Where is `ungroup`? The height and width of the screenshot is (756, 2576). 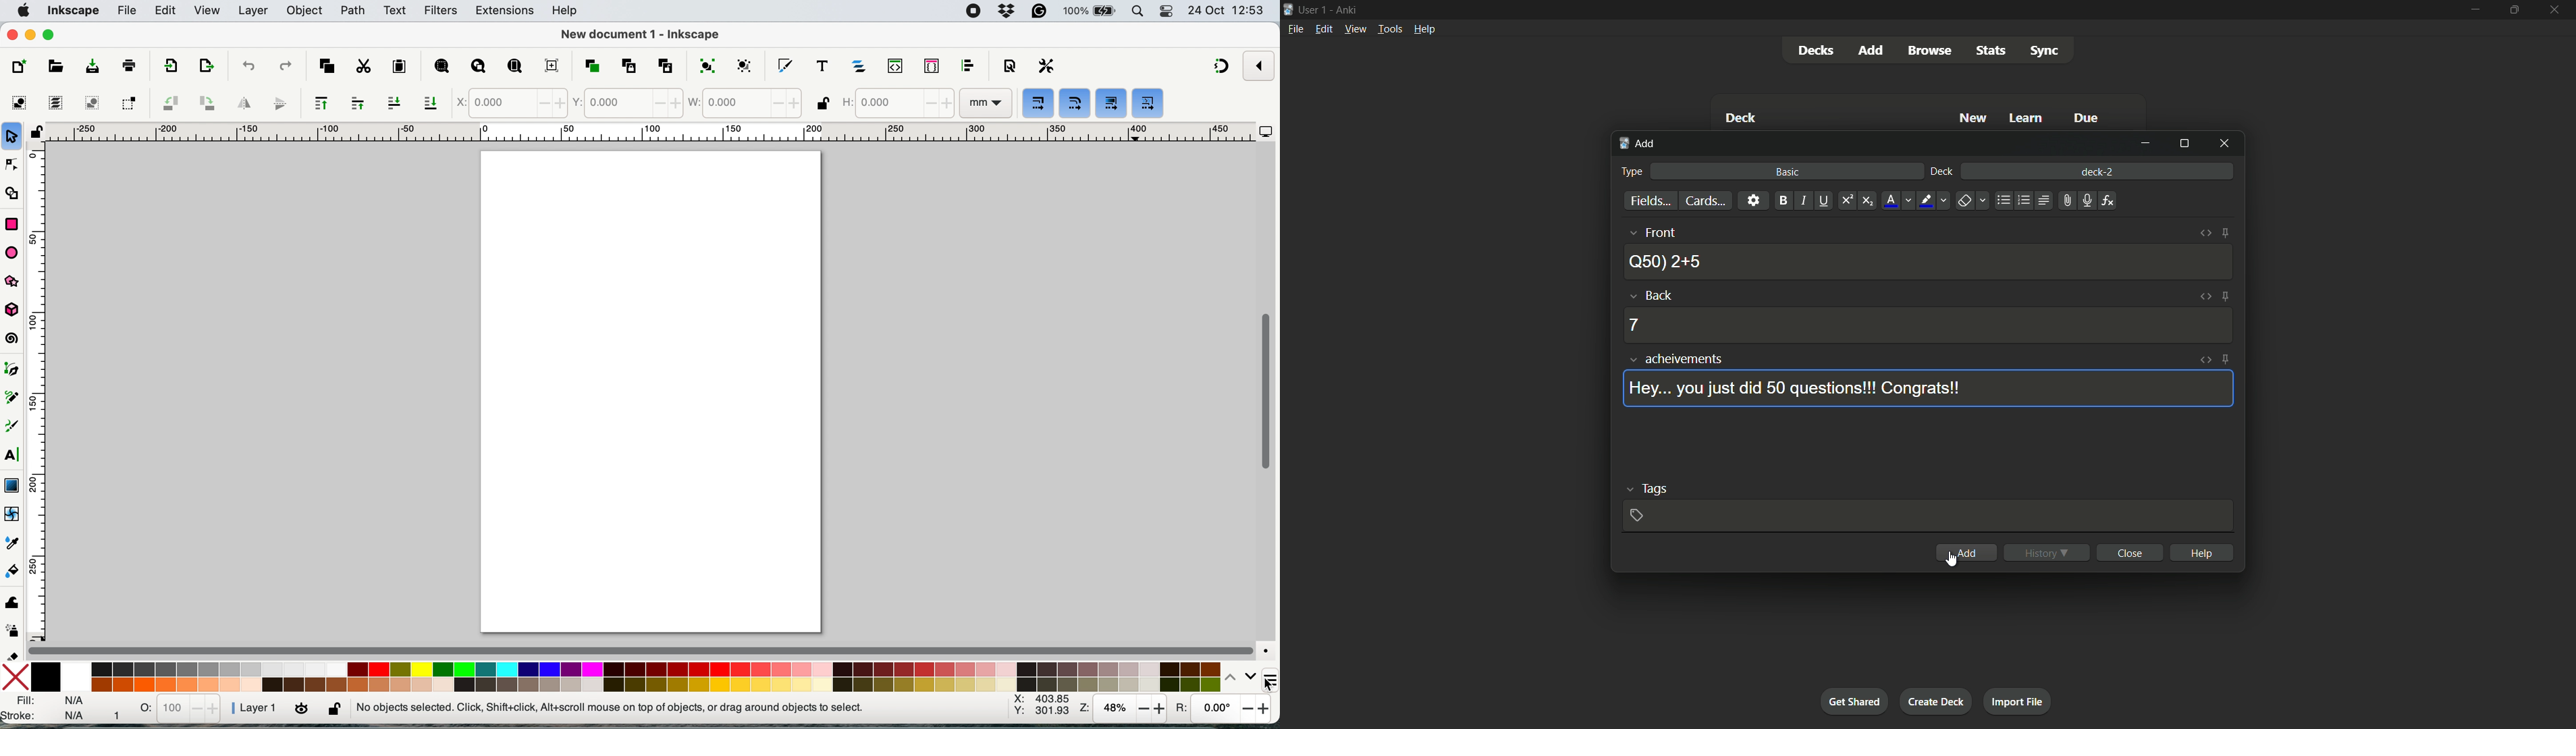 ungroup is located at coordinates (748, 63).